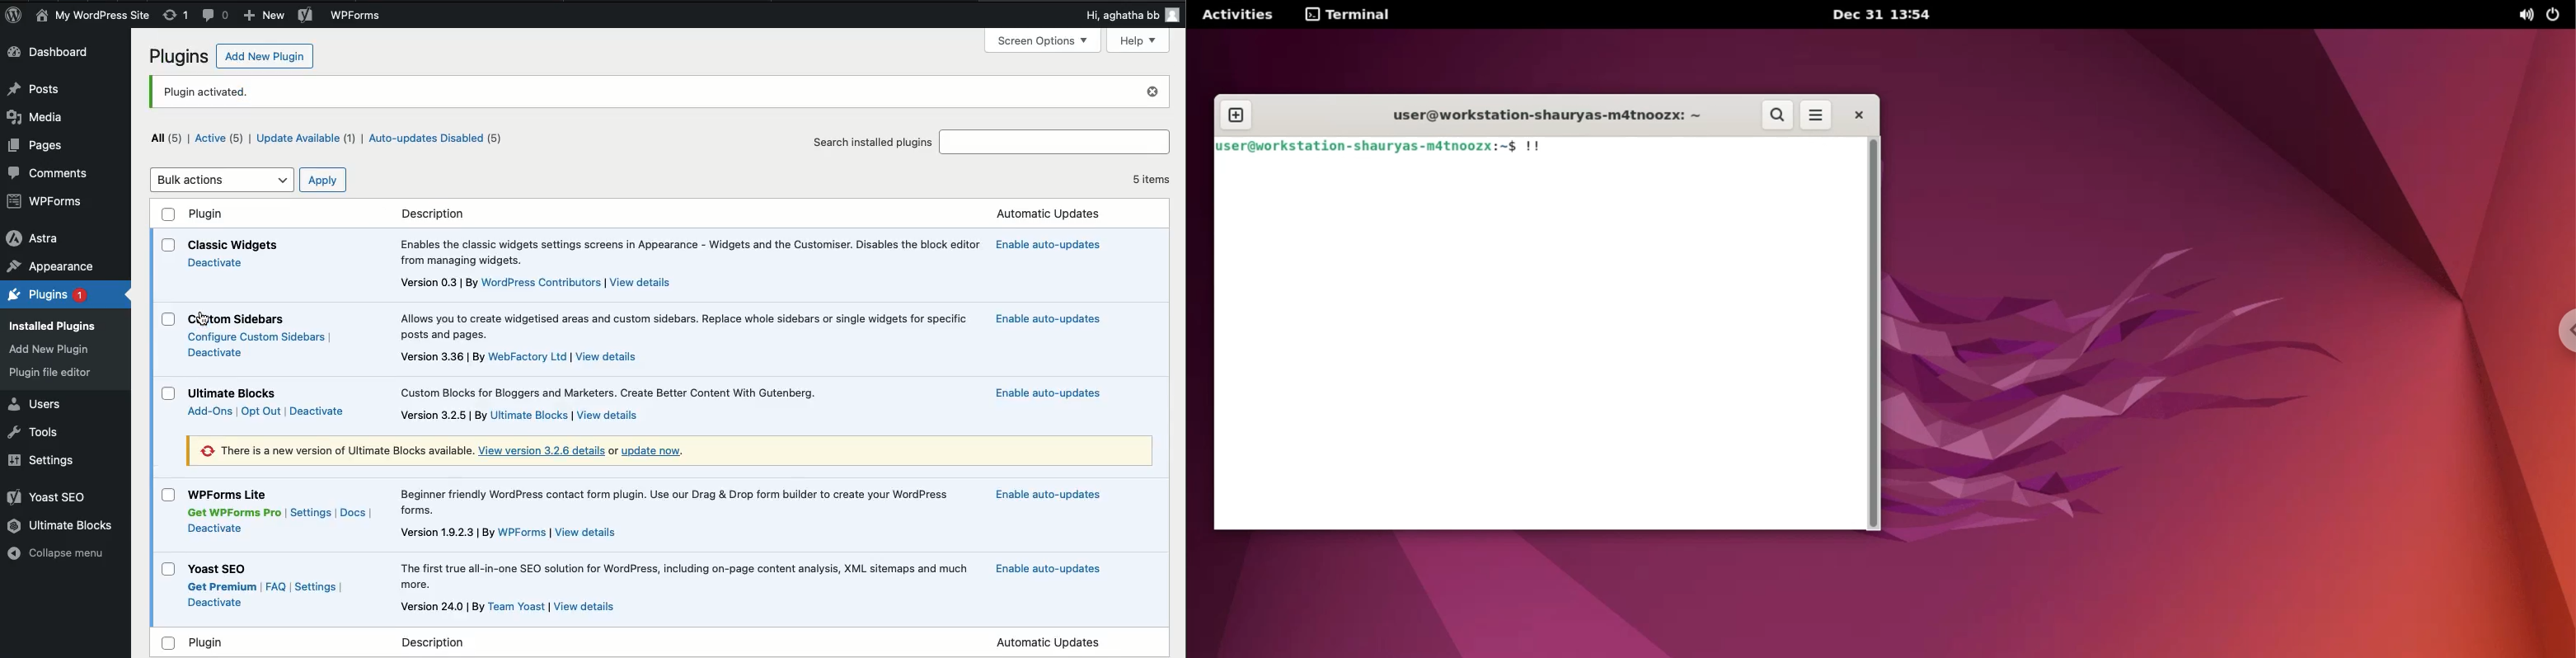 The height and width of the screenshot is (672, 2576). I want to click on Help, so click(1139, 41).